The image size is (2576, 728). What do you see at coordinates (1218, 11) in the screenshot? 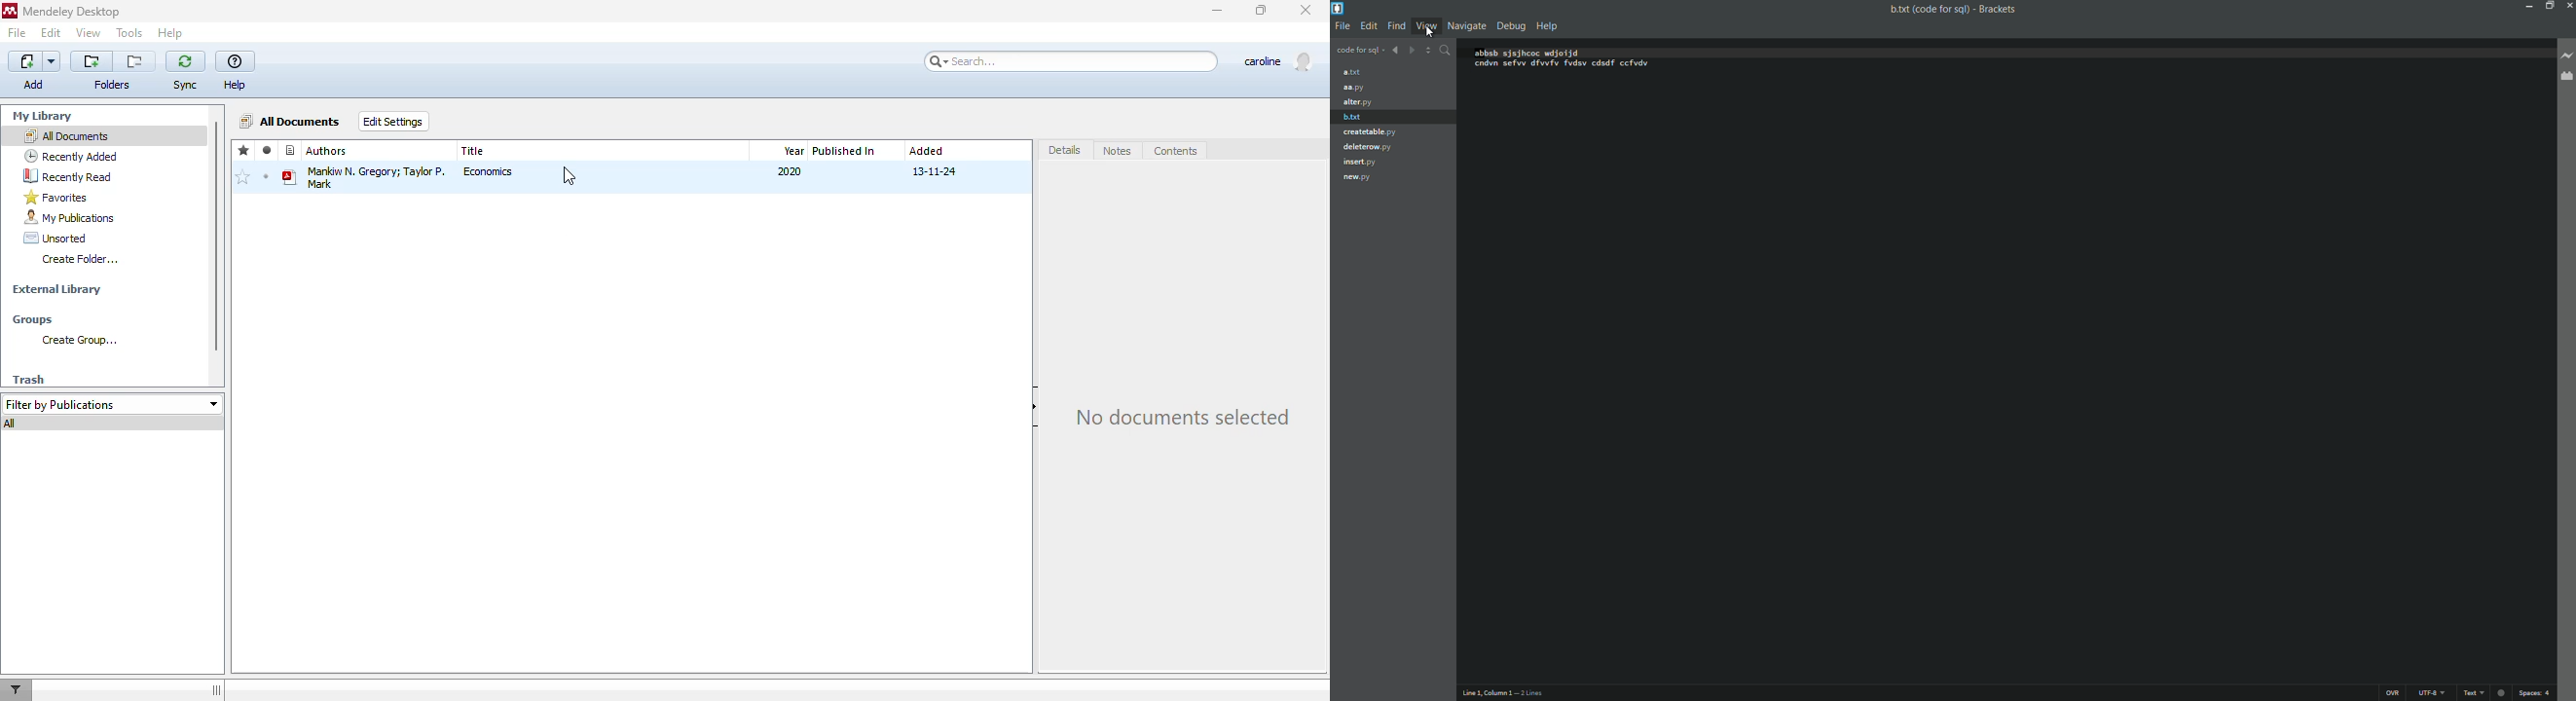
I see `minimize` at bounding box center [1218, 11].